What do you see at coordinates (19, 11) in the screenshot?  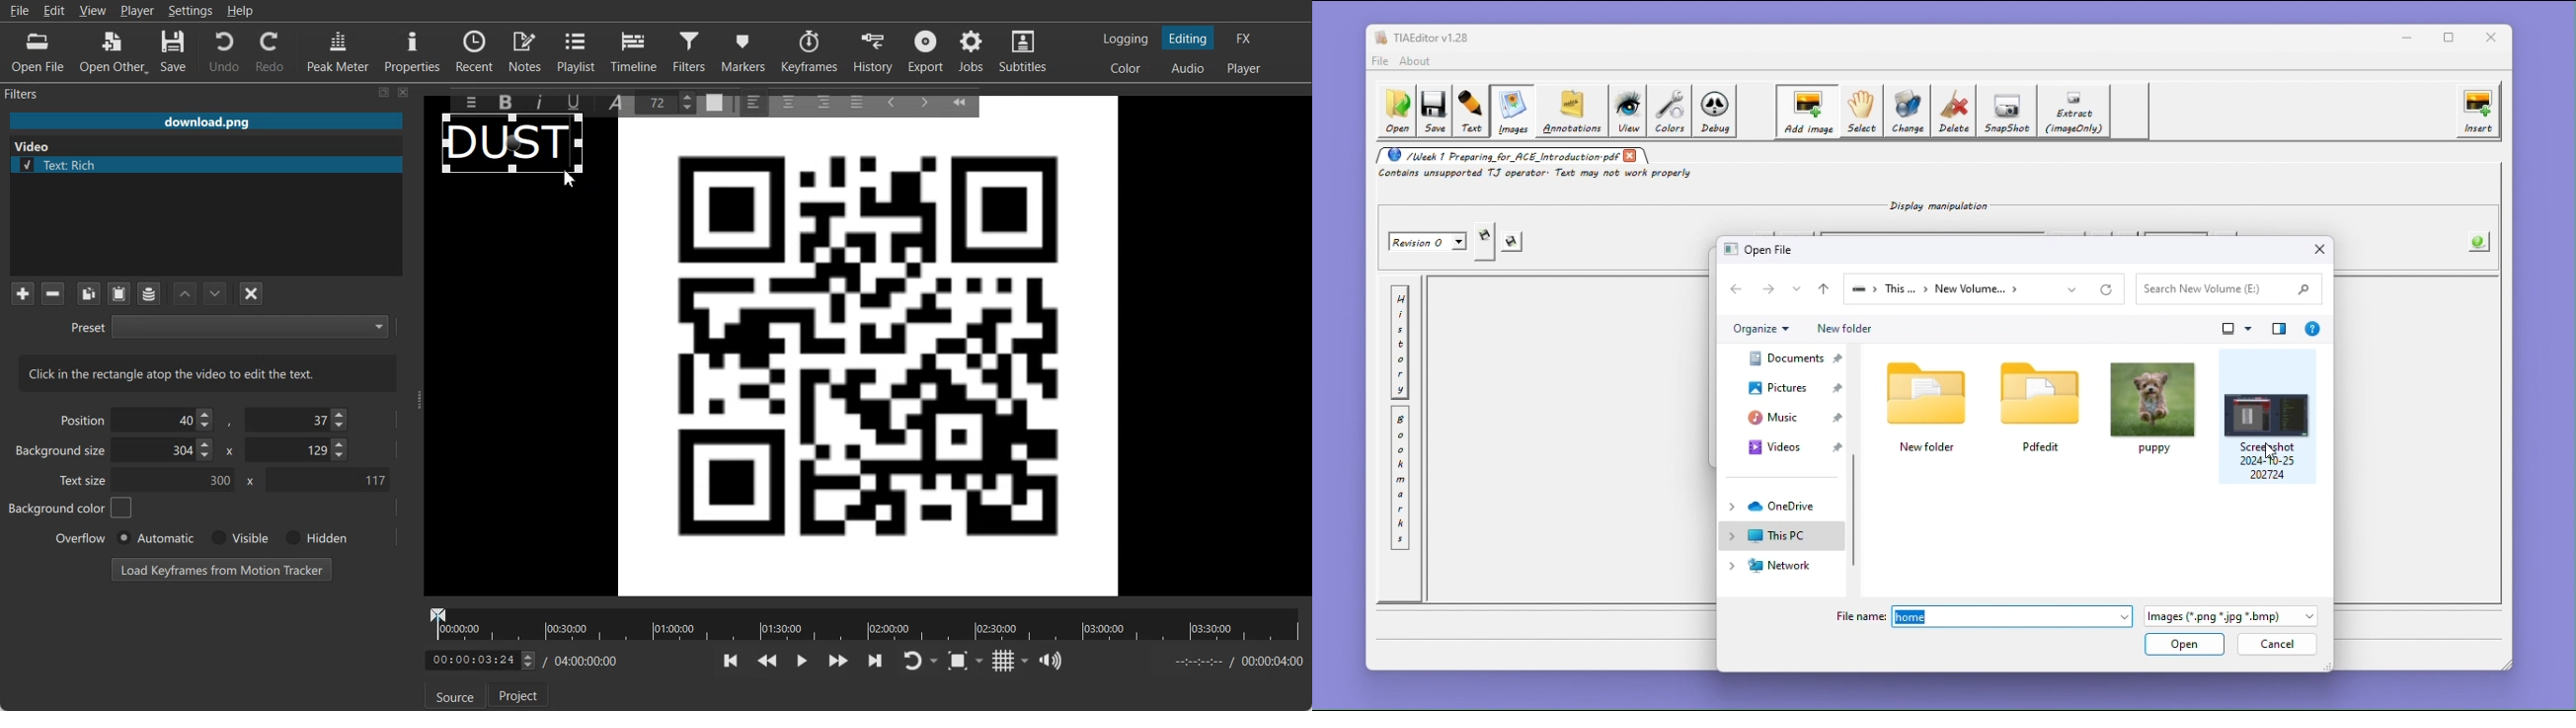 I see `File` at bounding box center [19, 11].